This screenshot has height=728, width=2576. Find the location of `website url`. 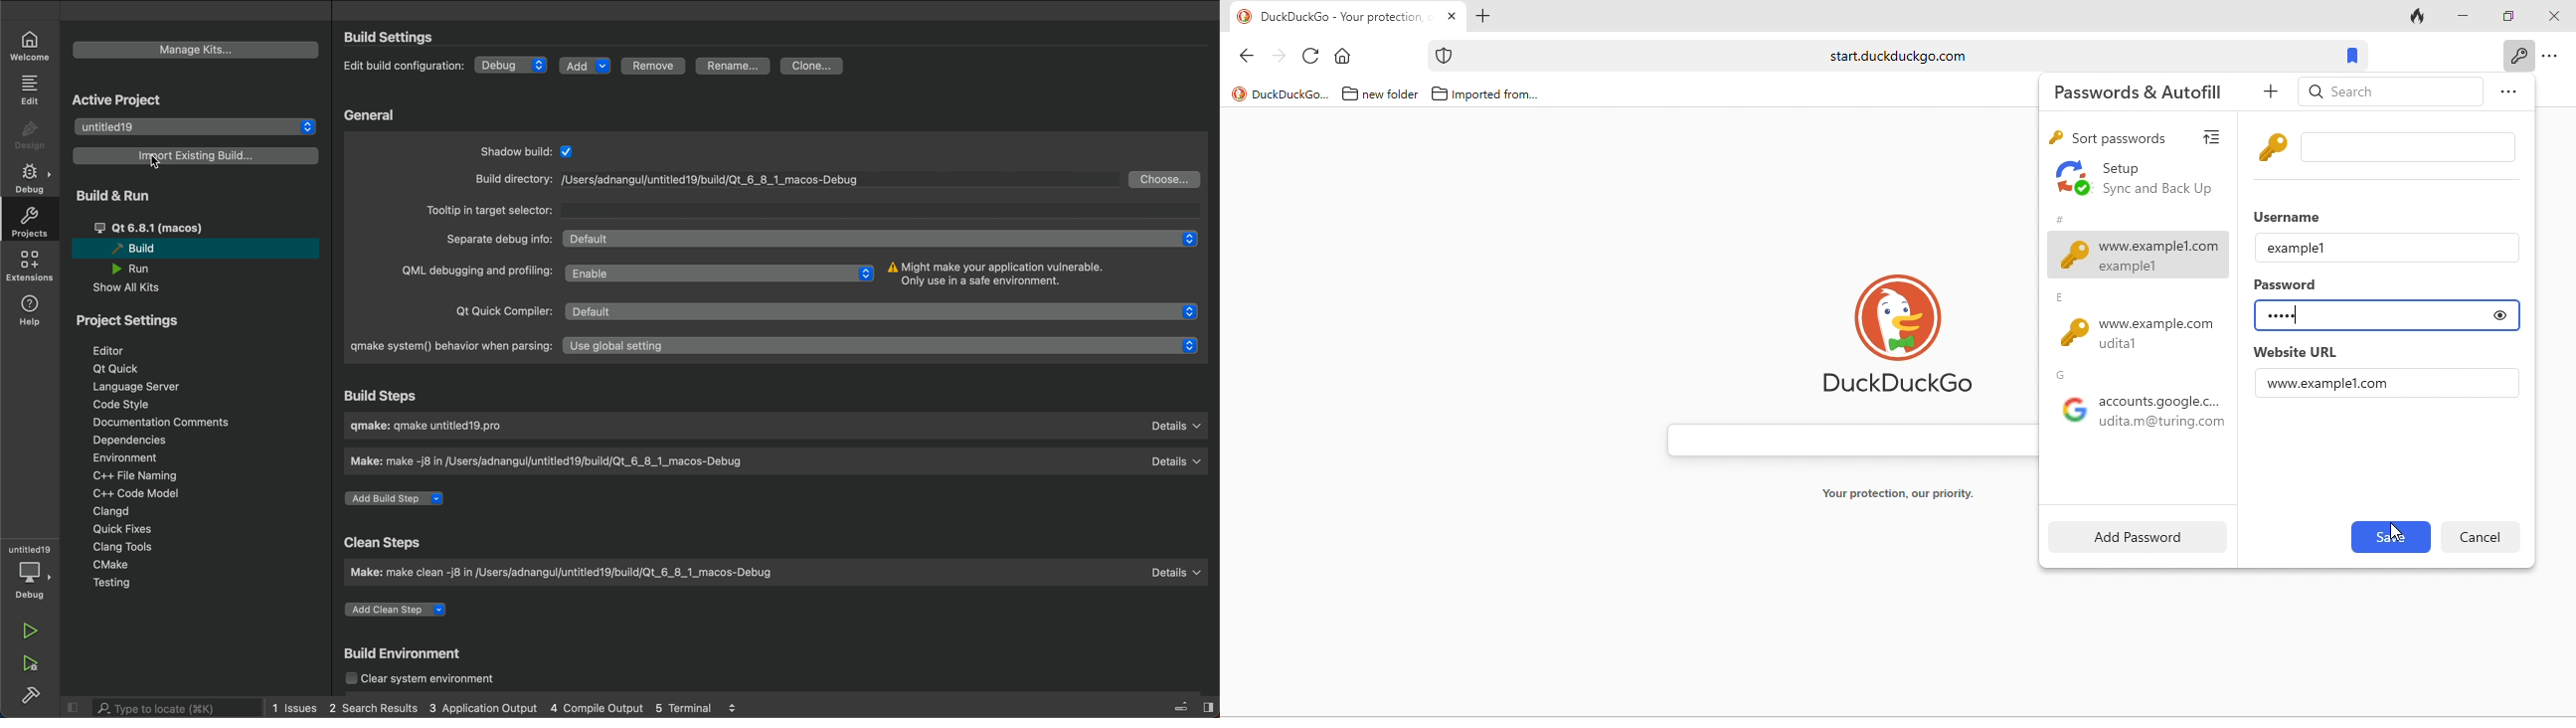

website url is located at coordinates (2295, 352).